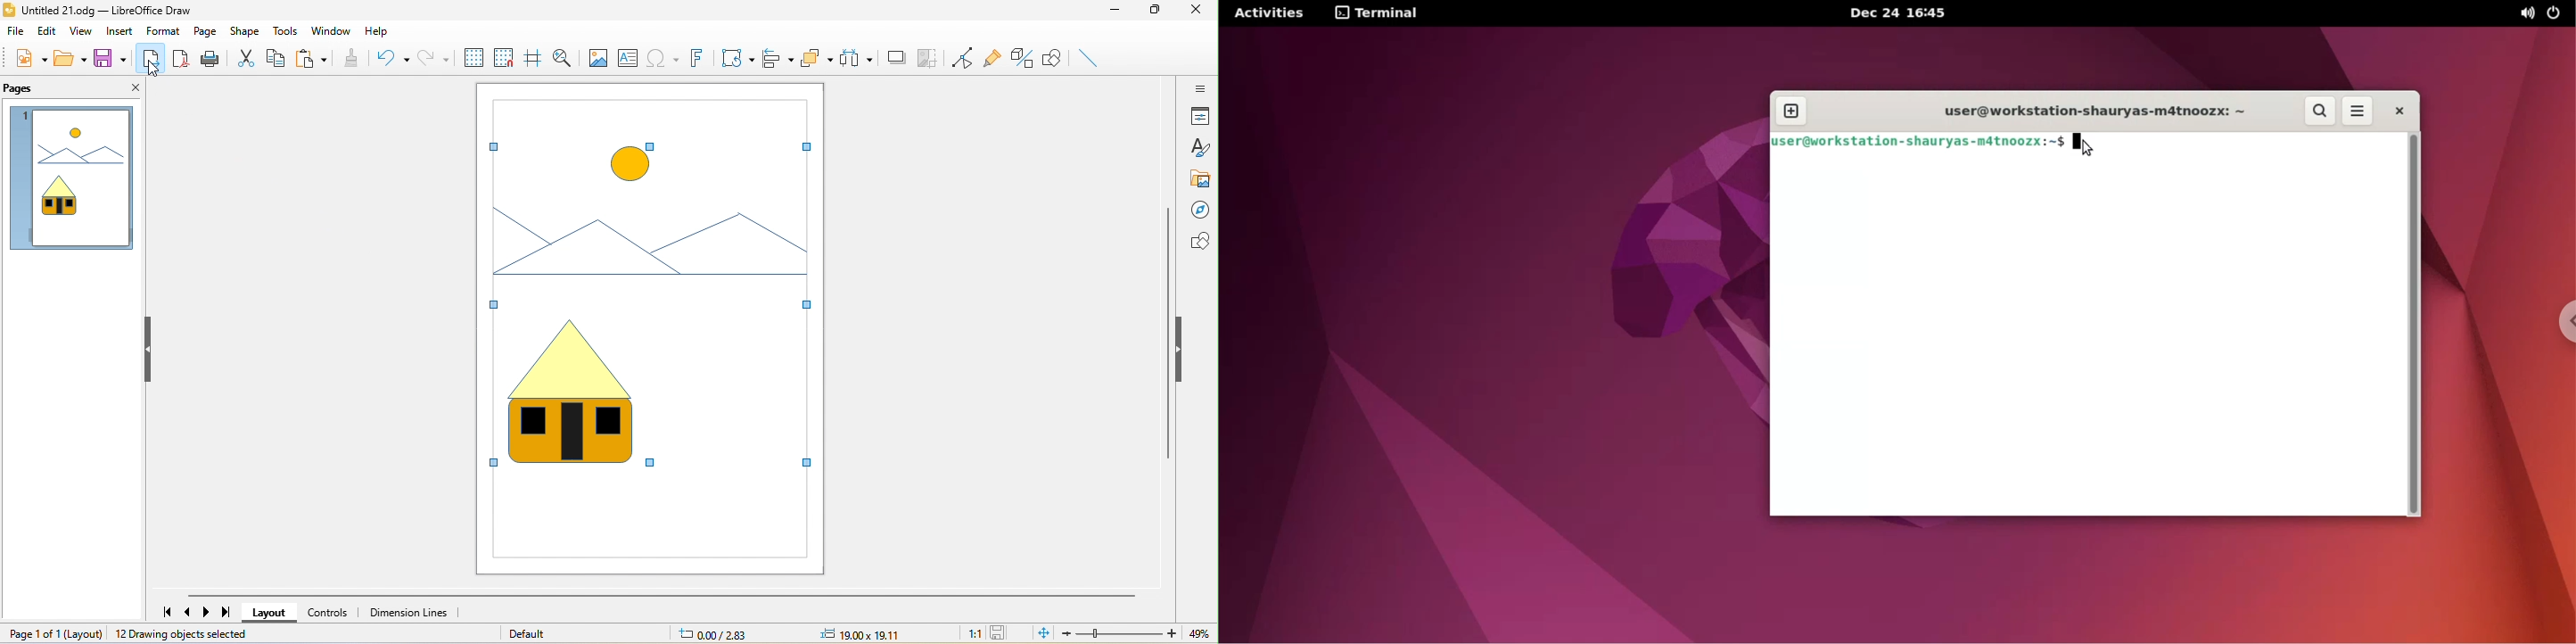  What do you see at coordinates (153, 70) in the screenshot?
I see `Cursor` at bounding box center [153, 70].